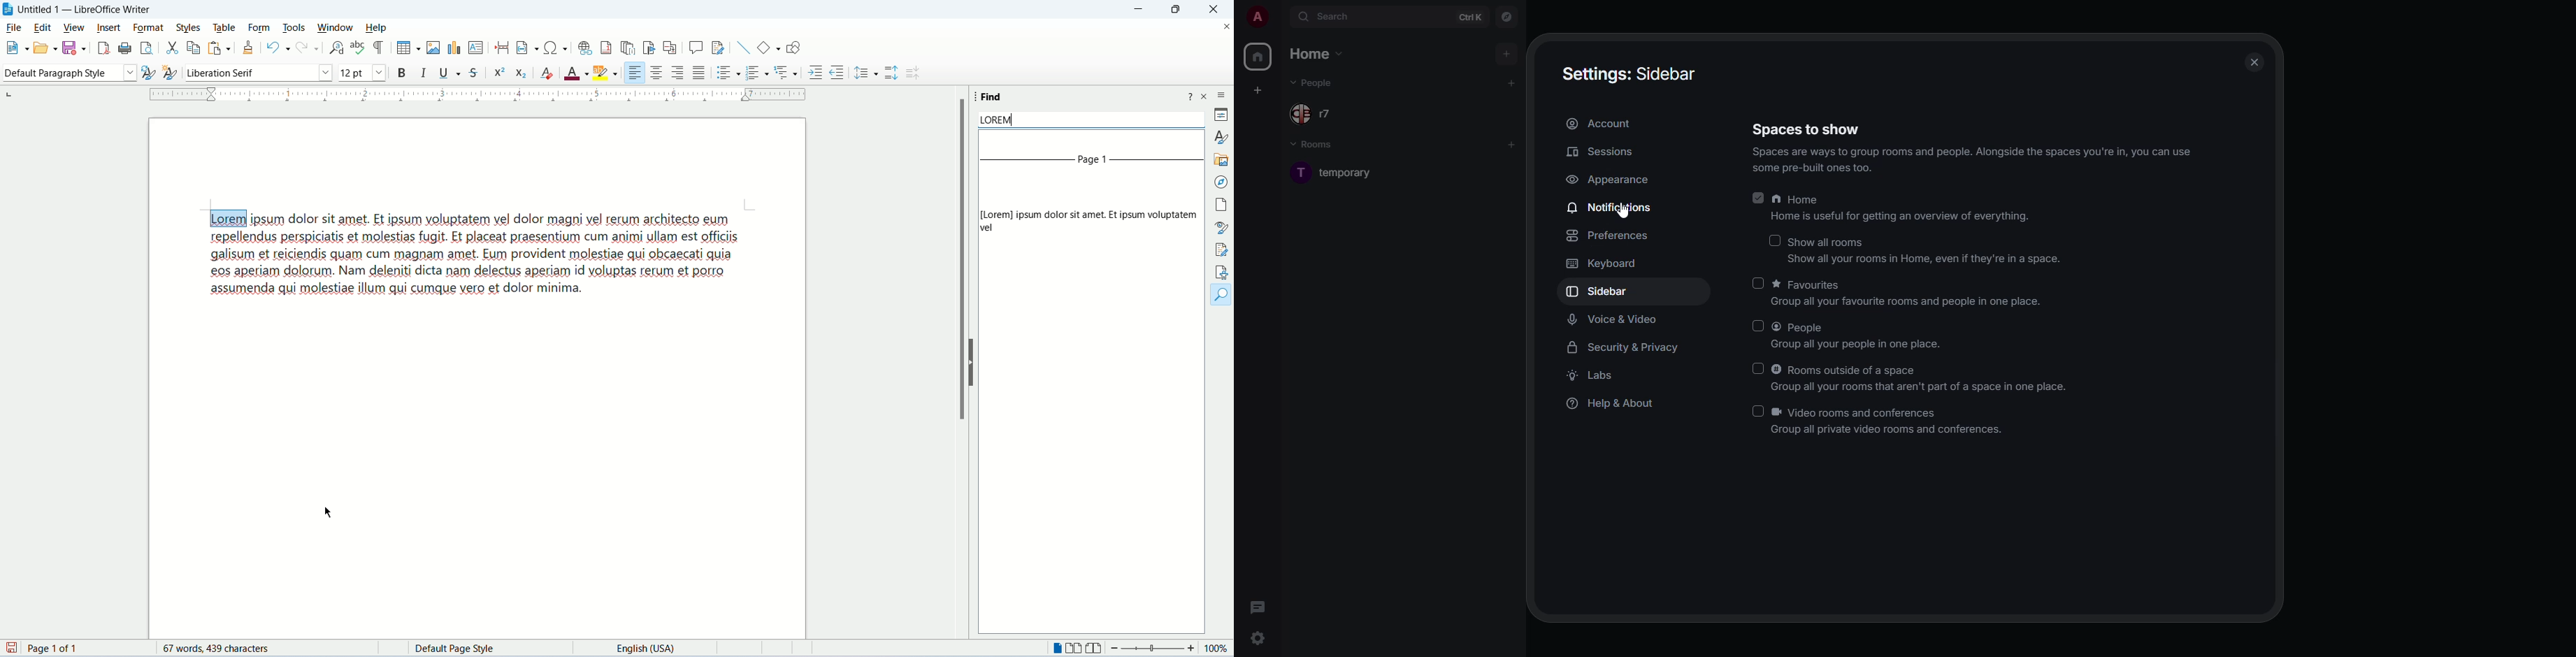  What do you see at coordinates (797, 49) in the screenshot?
I see `draw function` at bounding box center [797, 49].